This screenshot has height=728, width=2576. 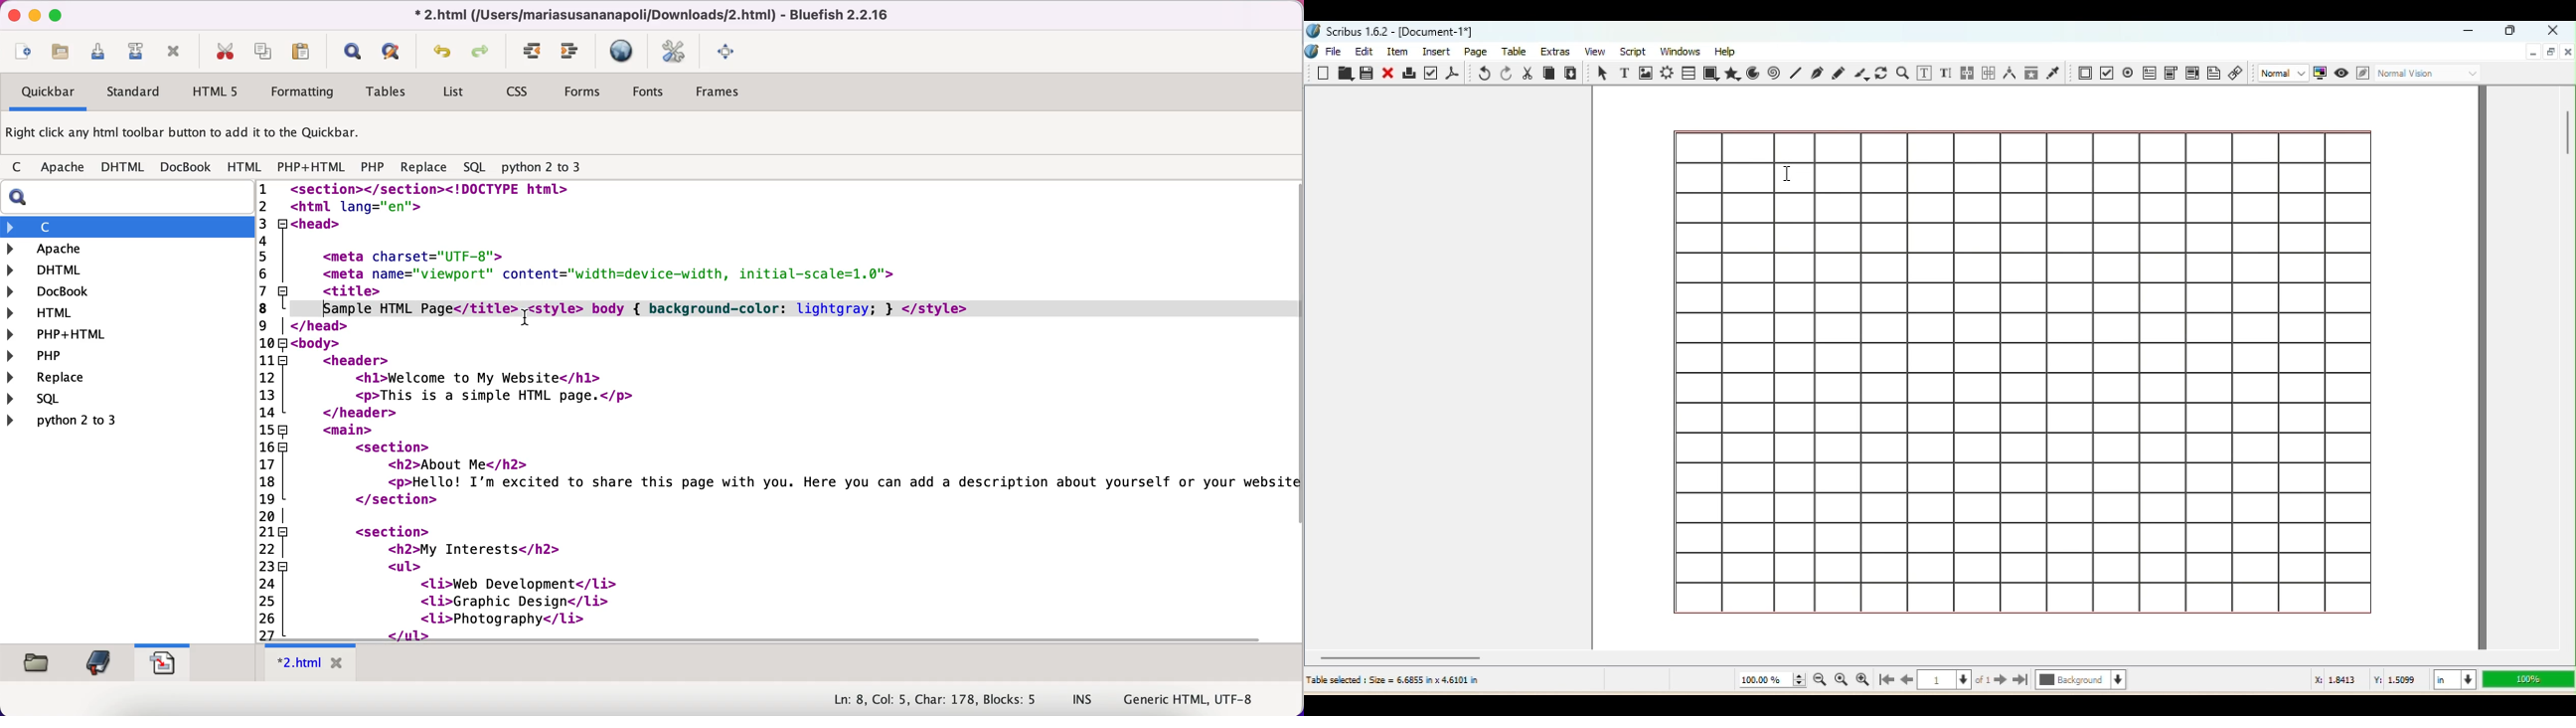 What do you see at coordinates (2512, 32) in the screenshot?
I see `Maximize` at bounding box center [2512, 32].